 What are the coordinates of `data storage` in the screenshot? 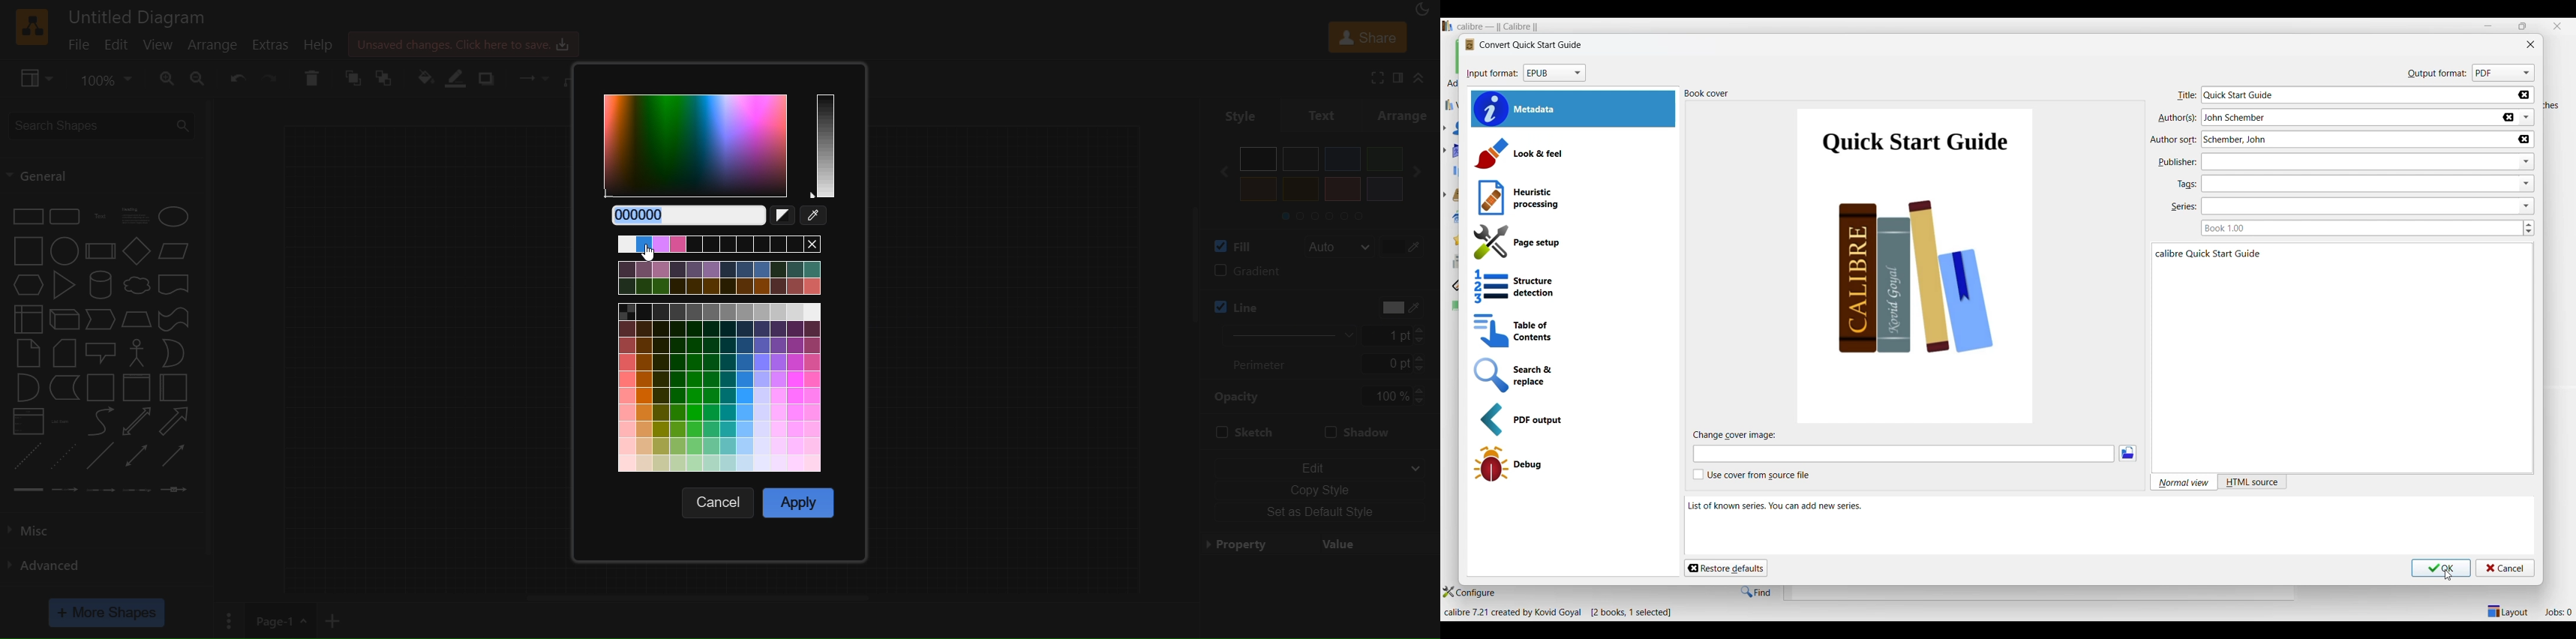 It's located at (66, 388).